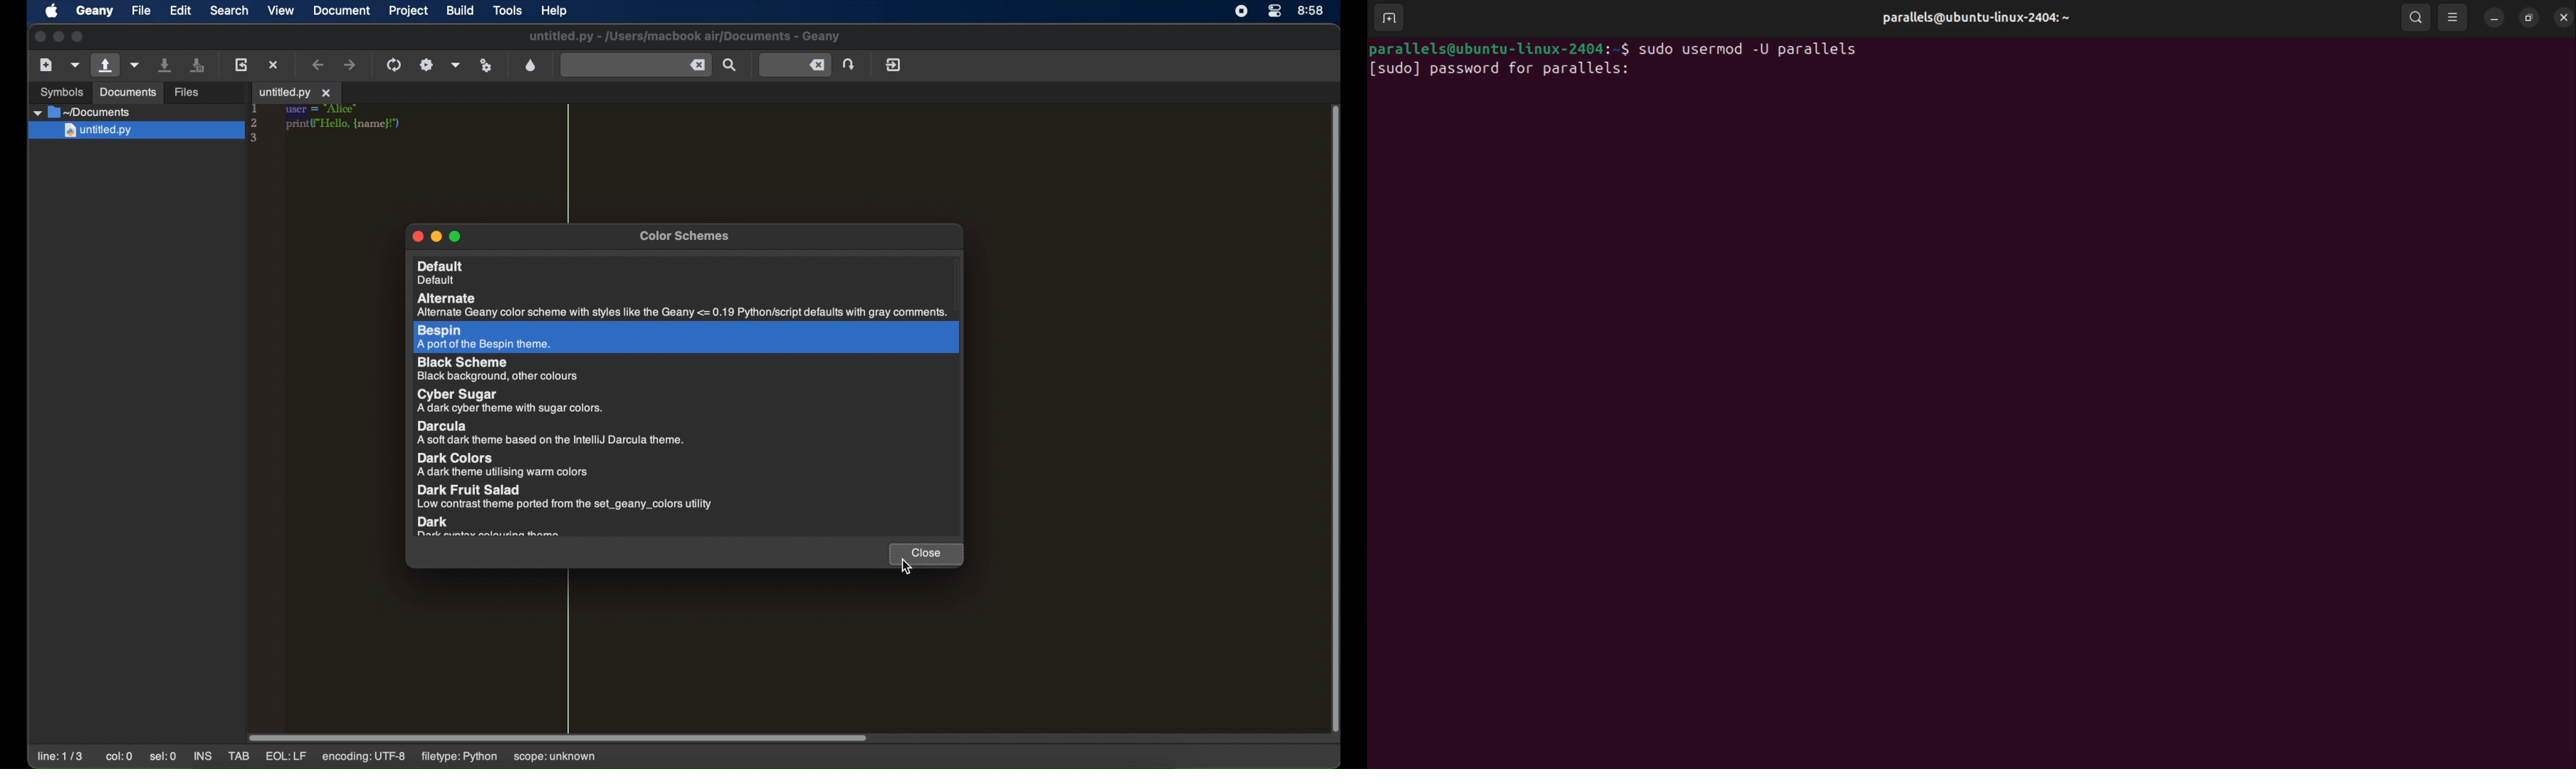 The height and width of the screenshot is (784, 2576). What do you see at coordinates (342, 11) in the screenshot?
I see `document` at bounding box center [342, 11].